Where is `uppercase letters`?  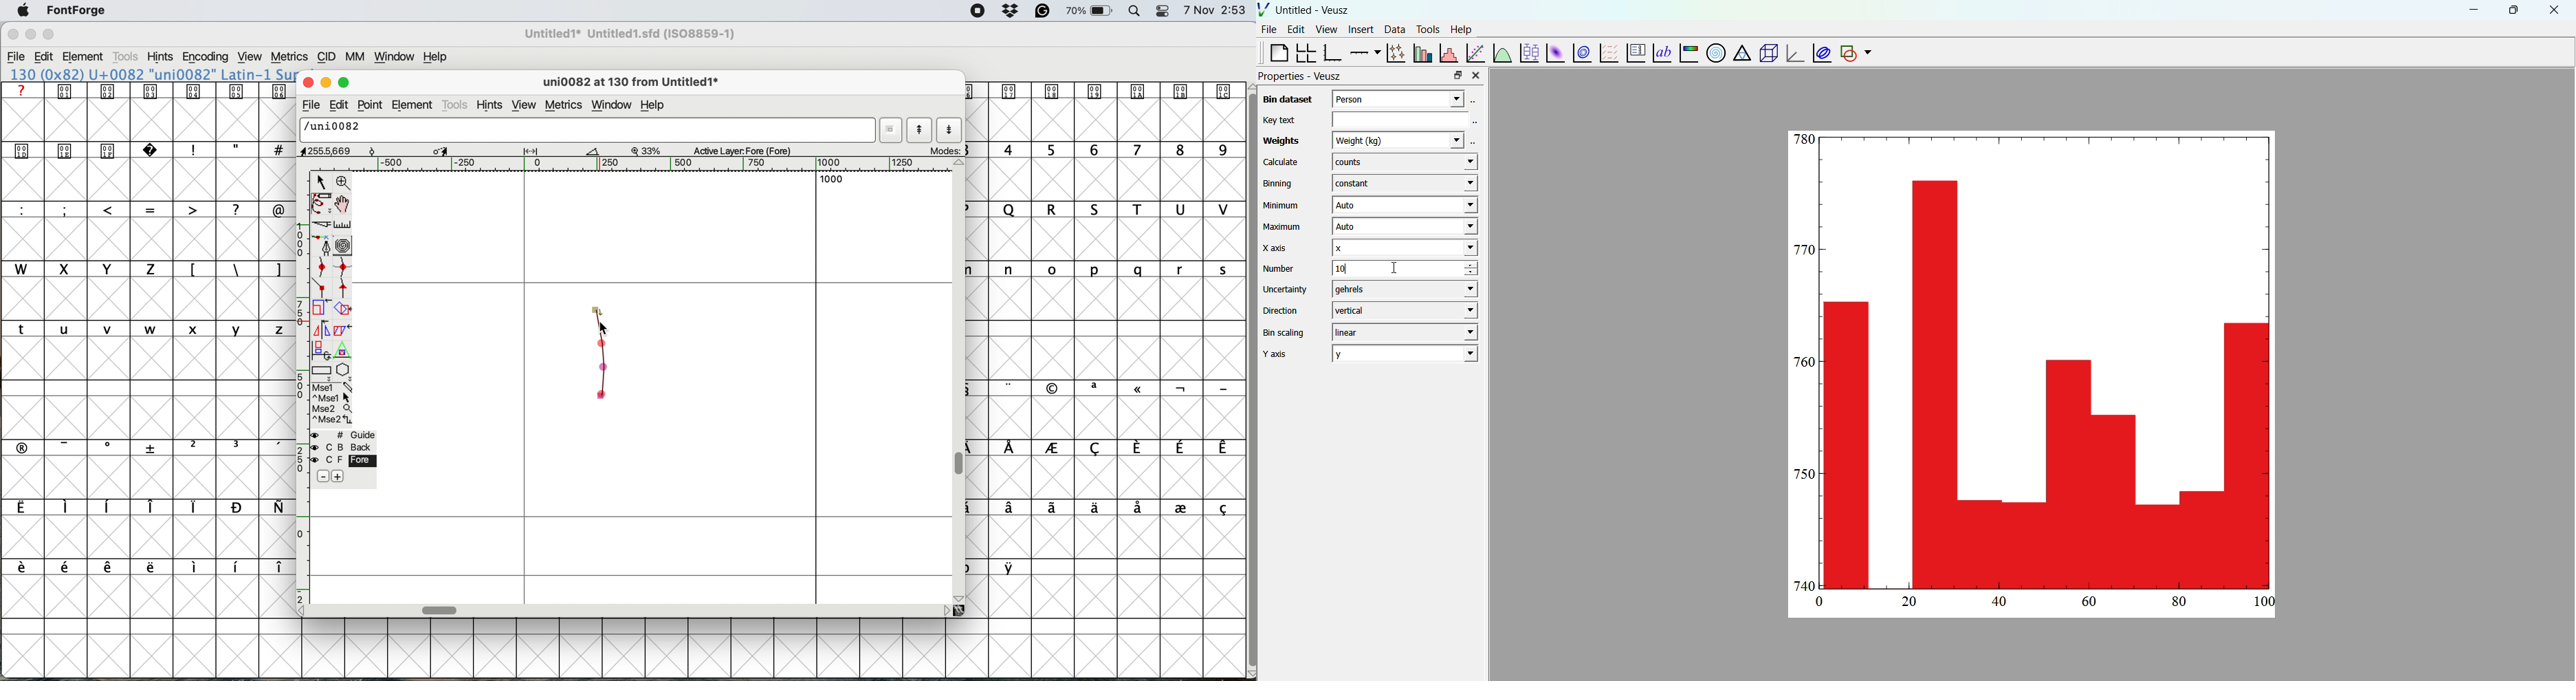
uppercase letters is located at coordinates (315, 209).